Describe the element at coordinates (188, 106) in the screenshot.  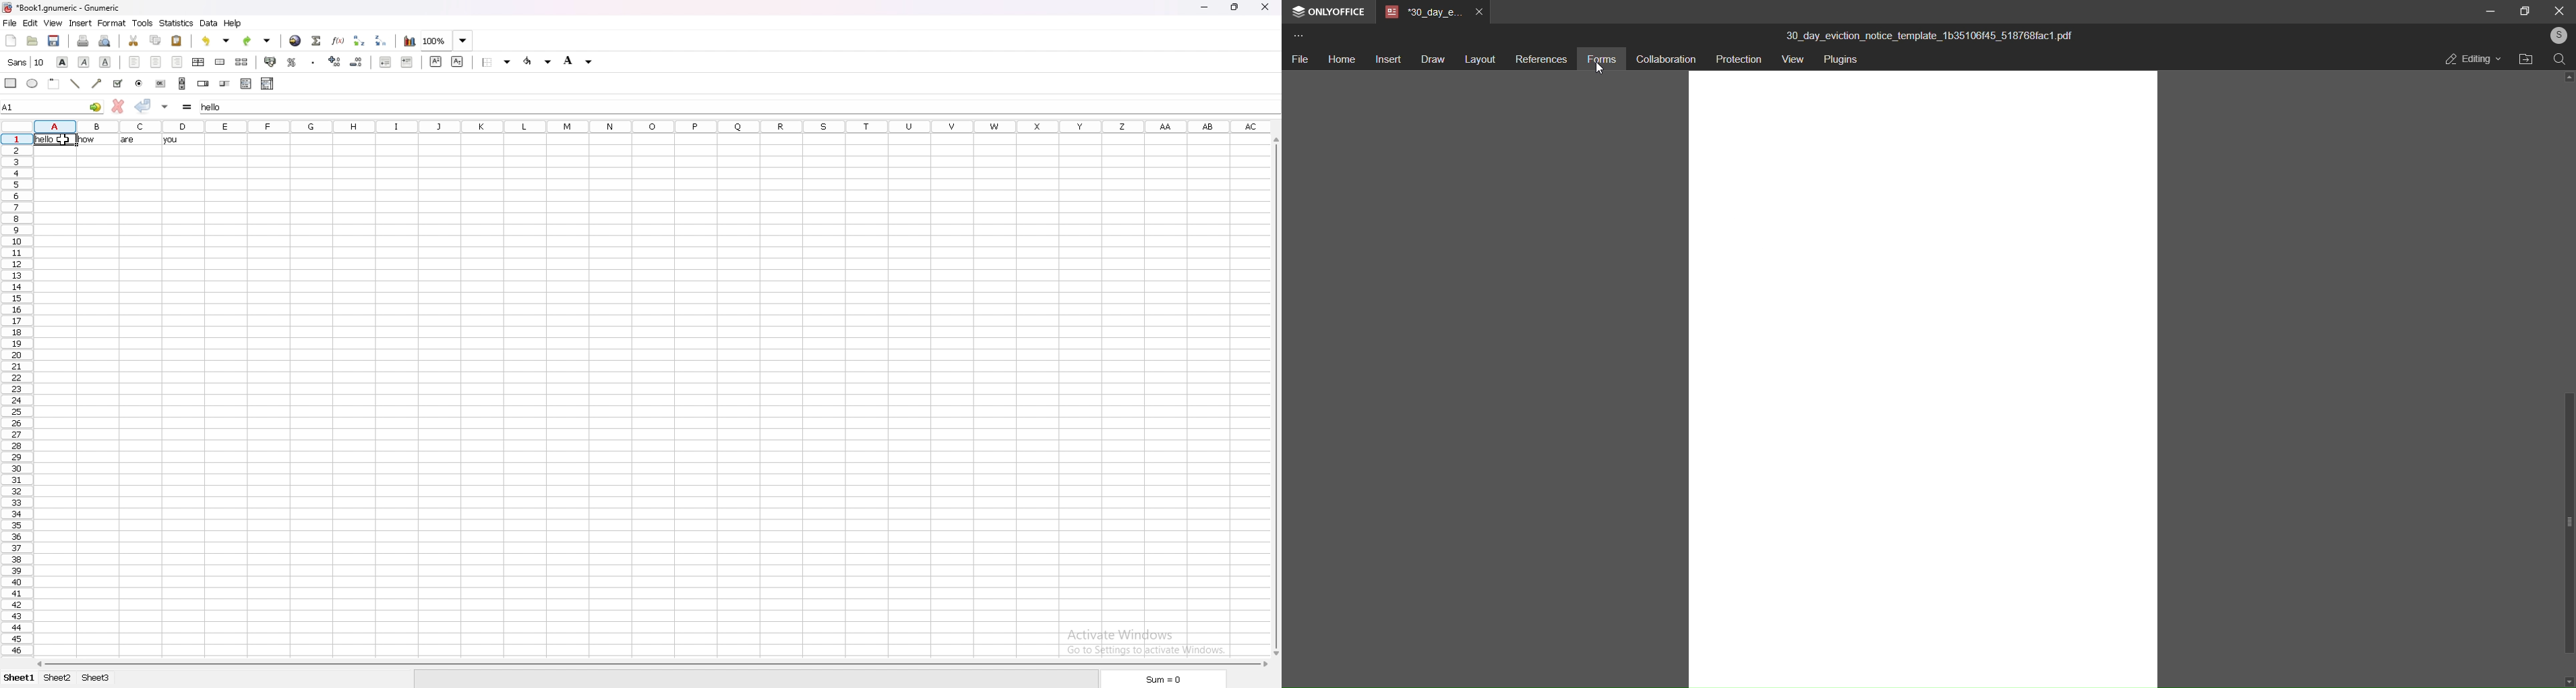
I see `formula` at that location.